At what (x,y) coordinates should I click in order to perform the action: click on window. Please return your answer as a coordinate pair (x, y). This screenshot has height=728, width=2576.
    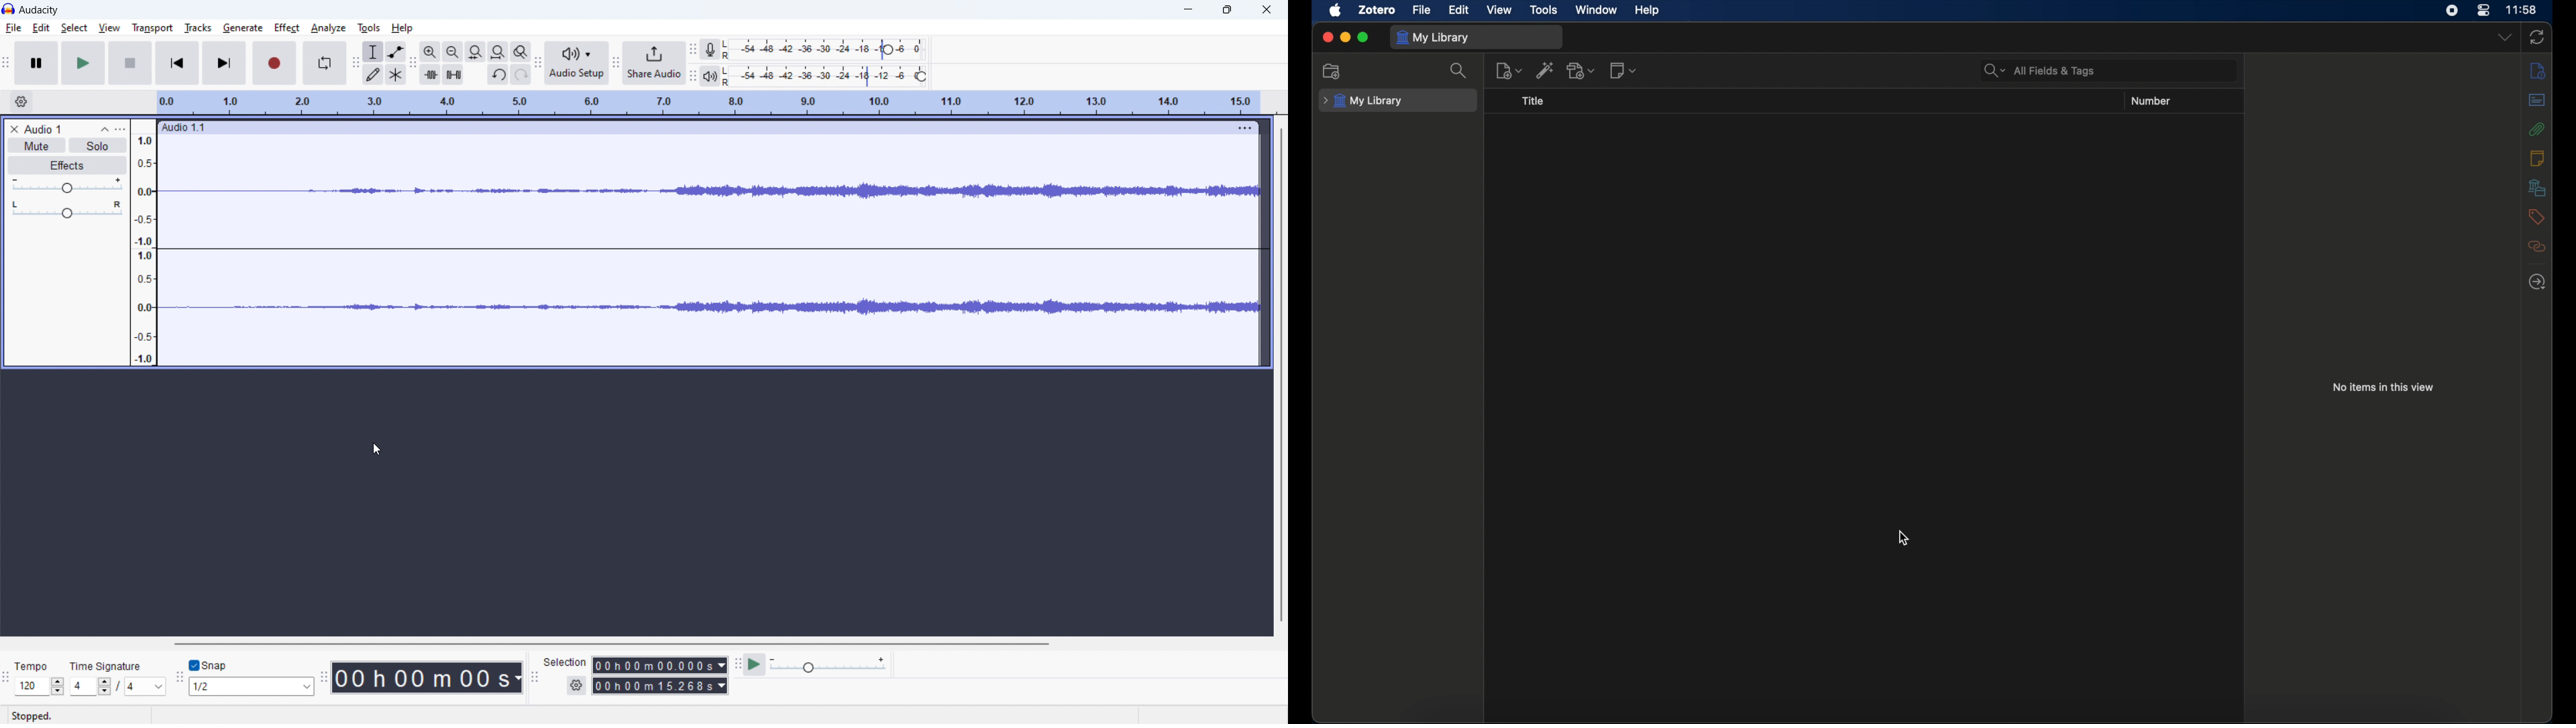
    Looking at the image, I should click on (1597, 10).